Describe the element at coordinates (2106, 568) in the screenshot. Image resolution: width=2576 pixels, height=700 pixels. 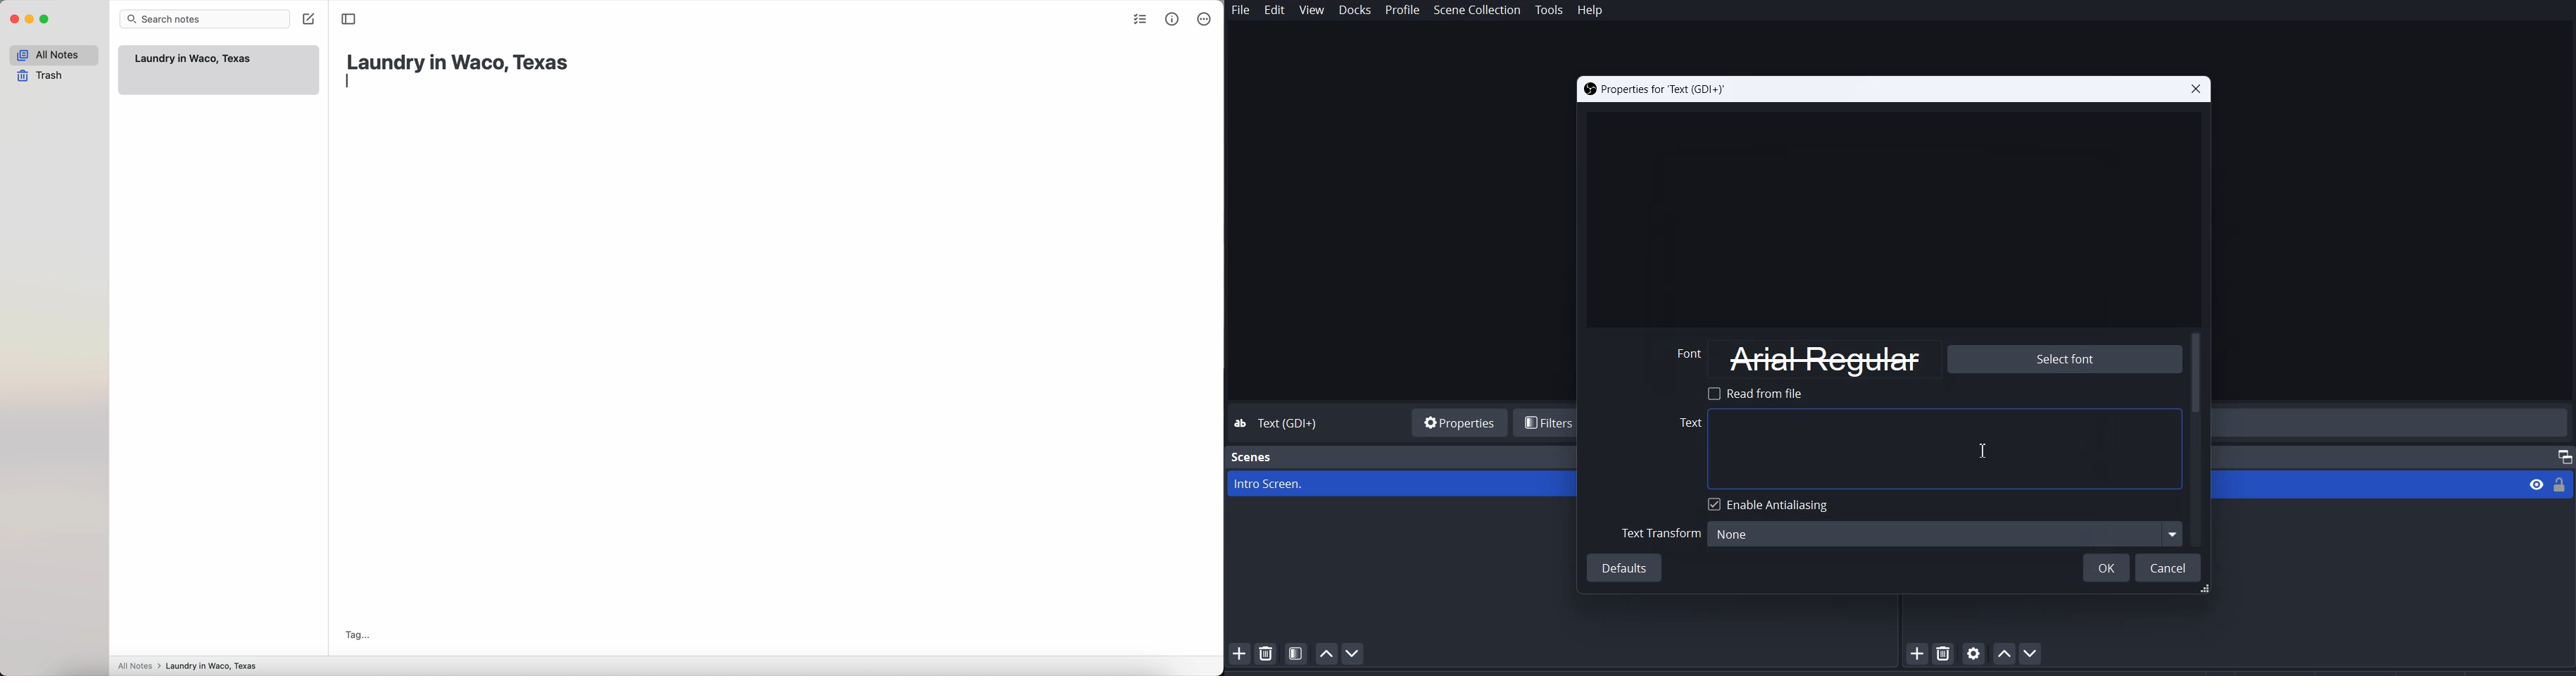
I see `OK` at that location.